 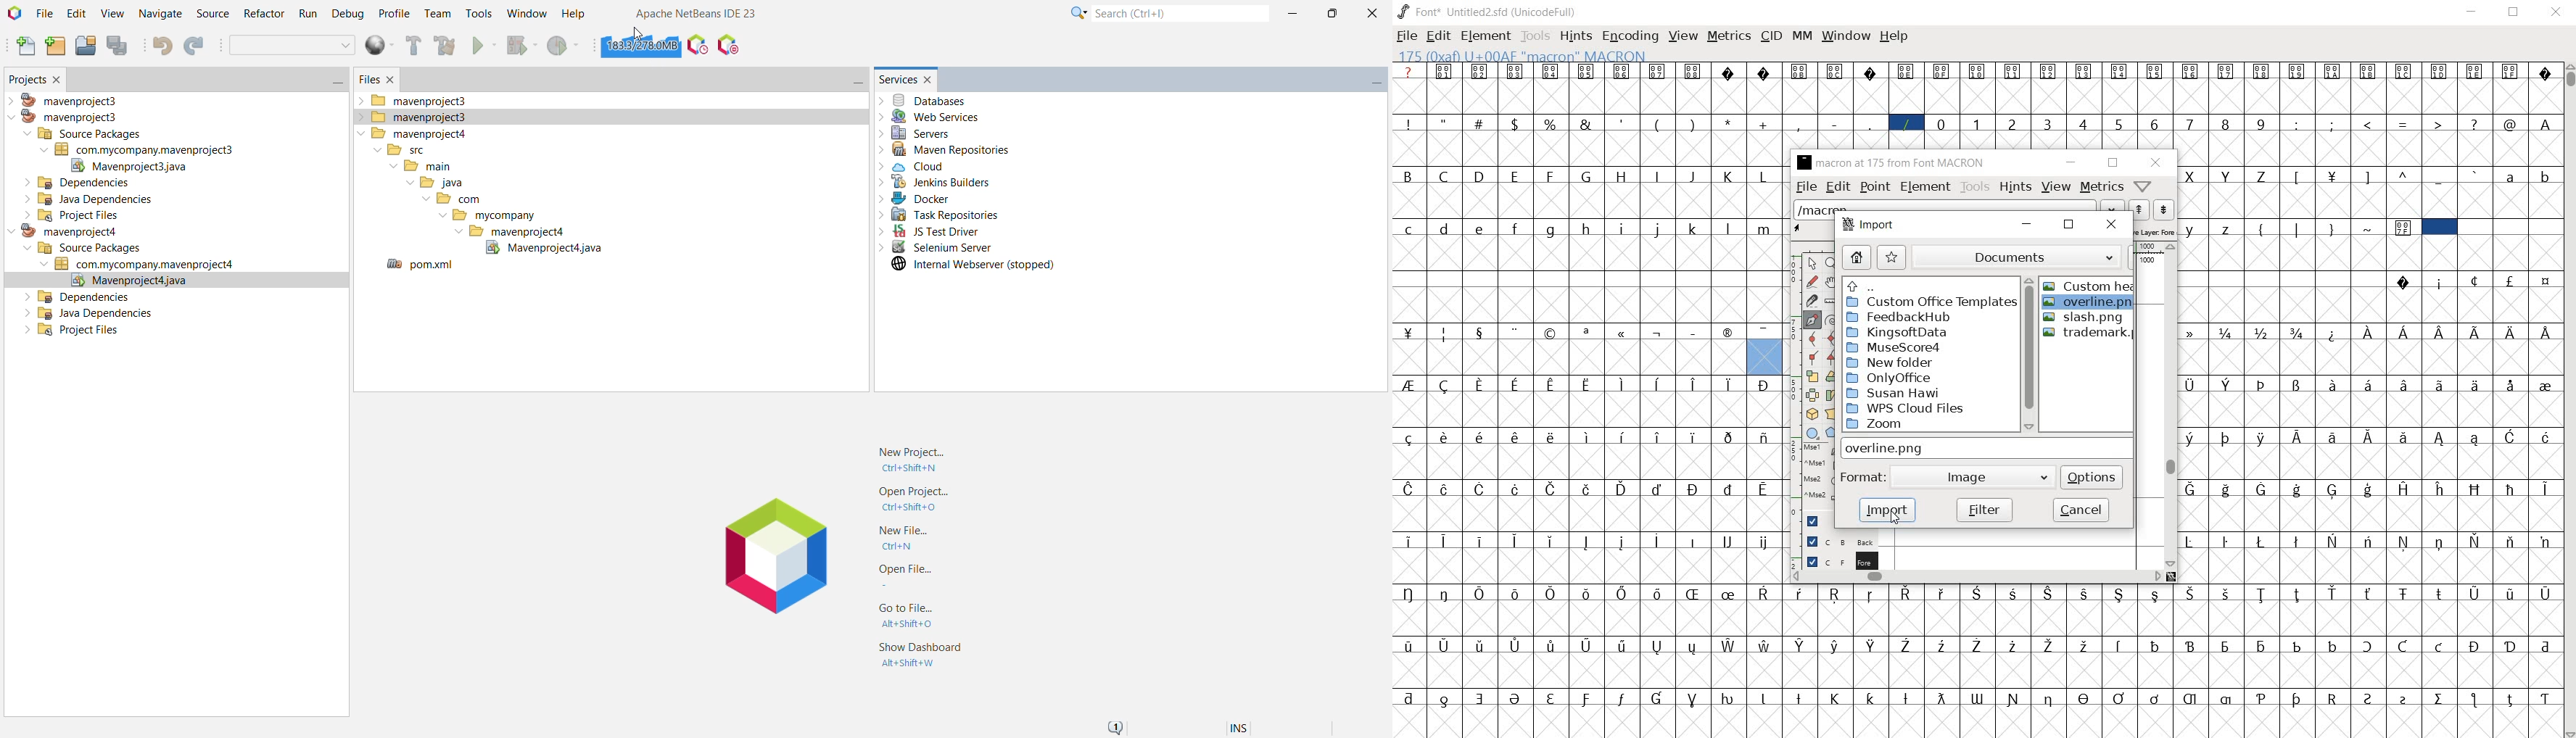 What do you see at coordinates (2156, 72) in the screenshot?
I see `Symbol` at bounding box center [2156, 72].